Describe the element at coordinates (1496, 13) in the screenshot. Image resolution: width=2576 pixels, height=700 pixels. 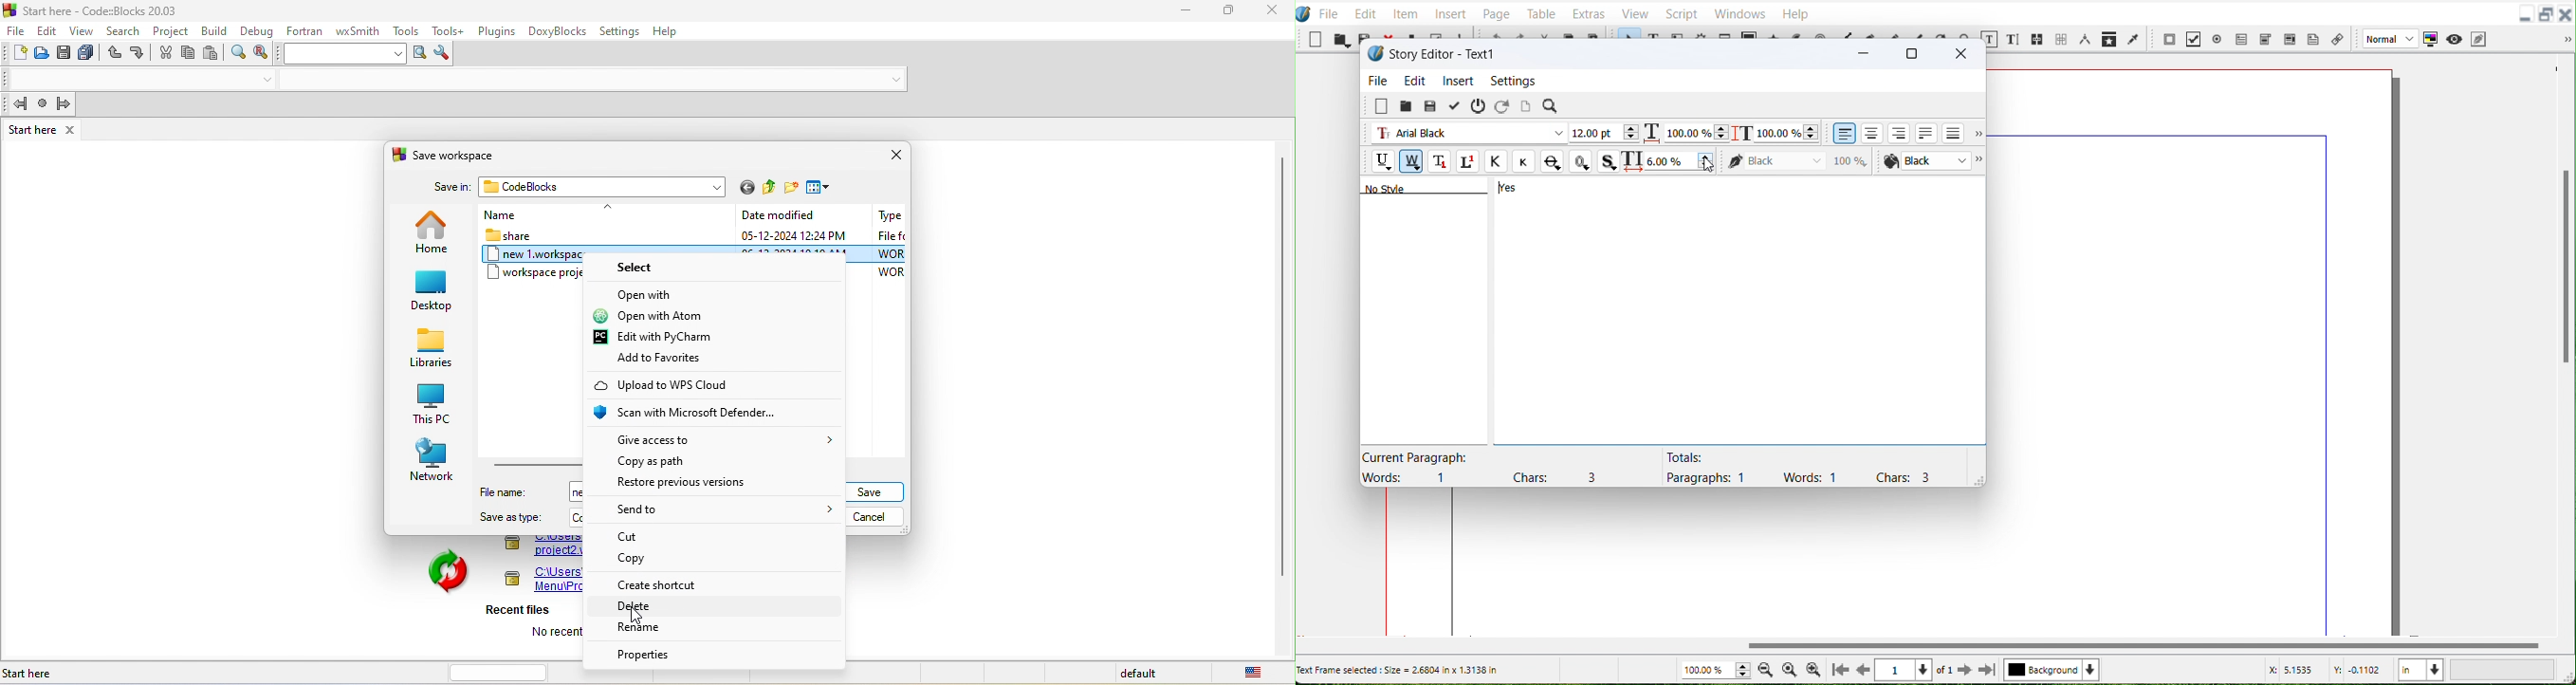
I see `Page` at that location.